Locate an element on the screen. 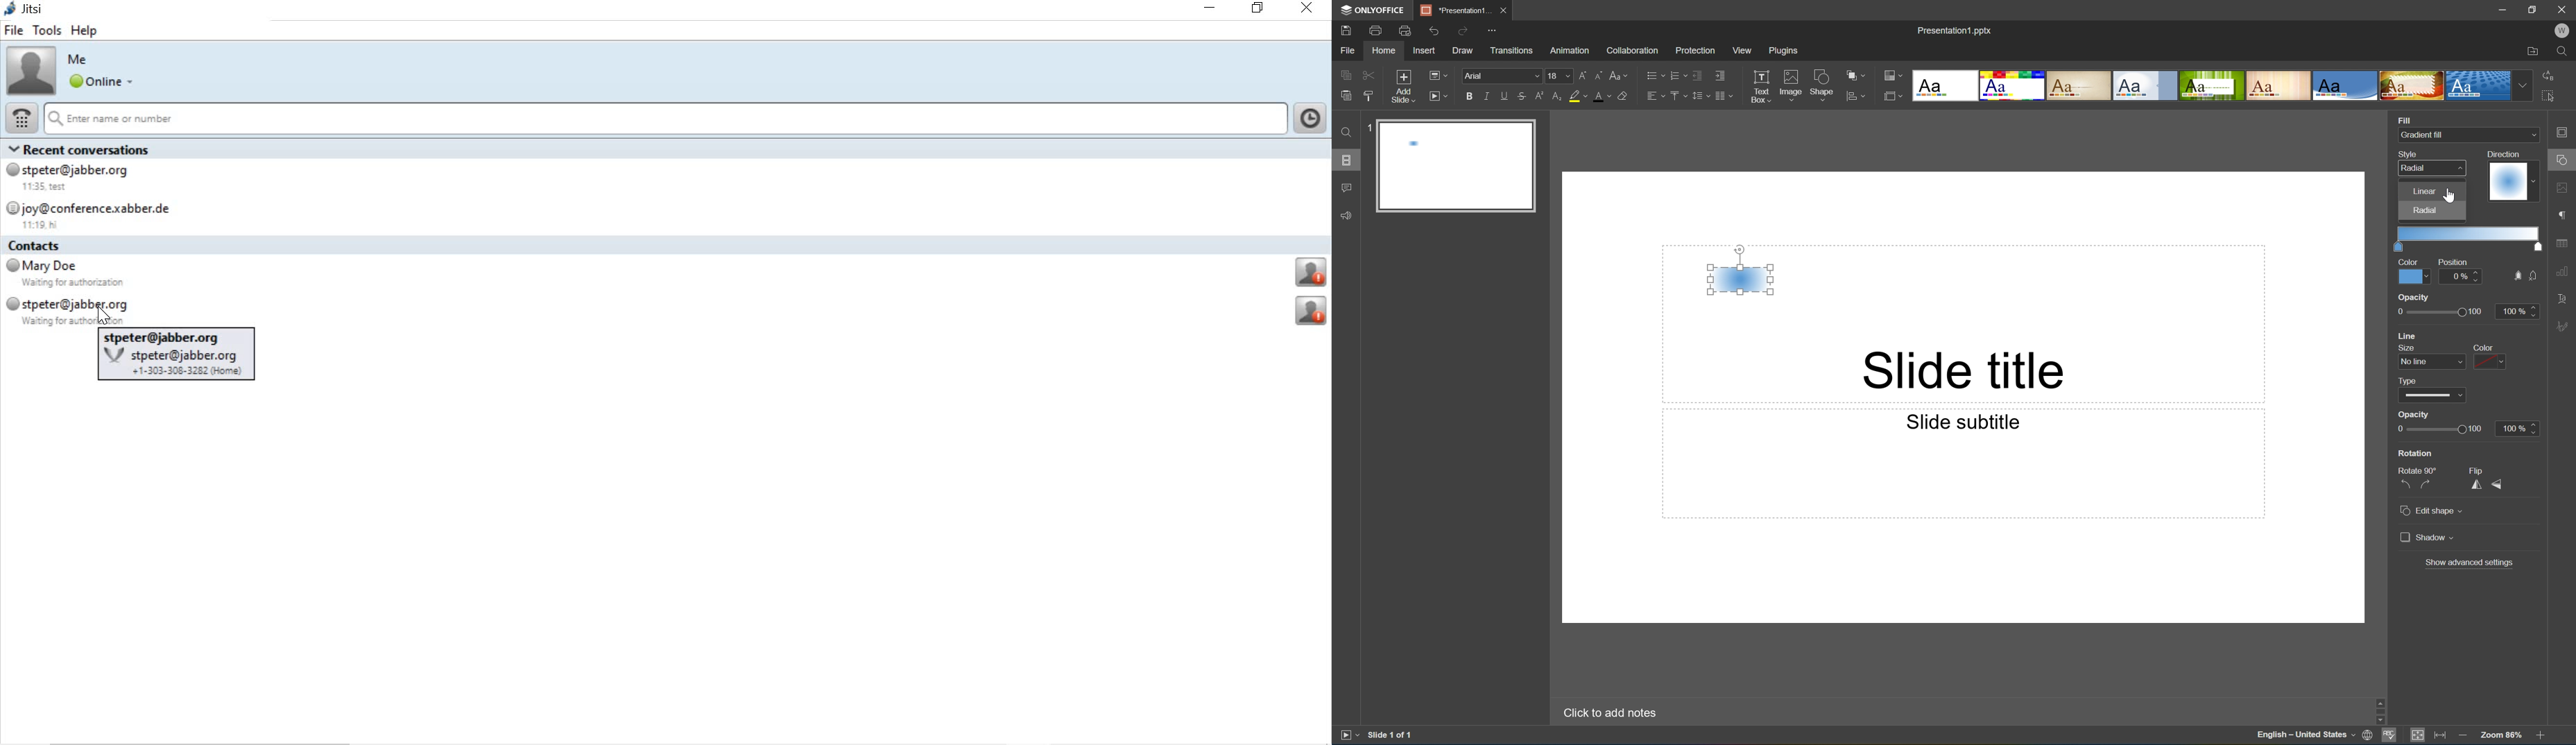 The width and height of the screenshot is (2576, 756). type dropdown is located at coordinates (2433, 396).